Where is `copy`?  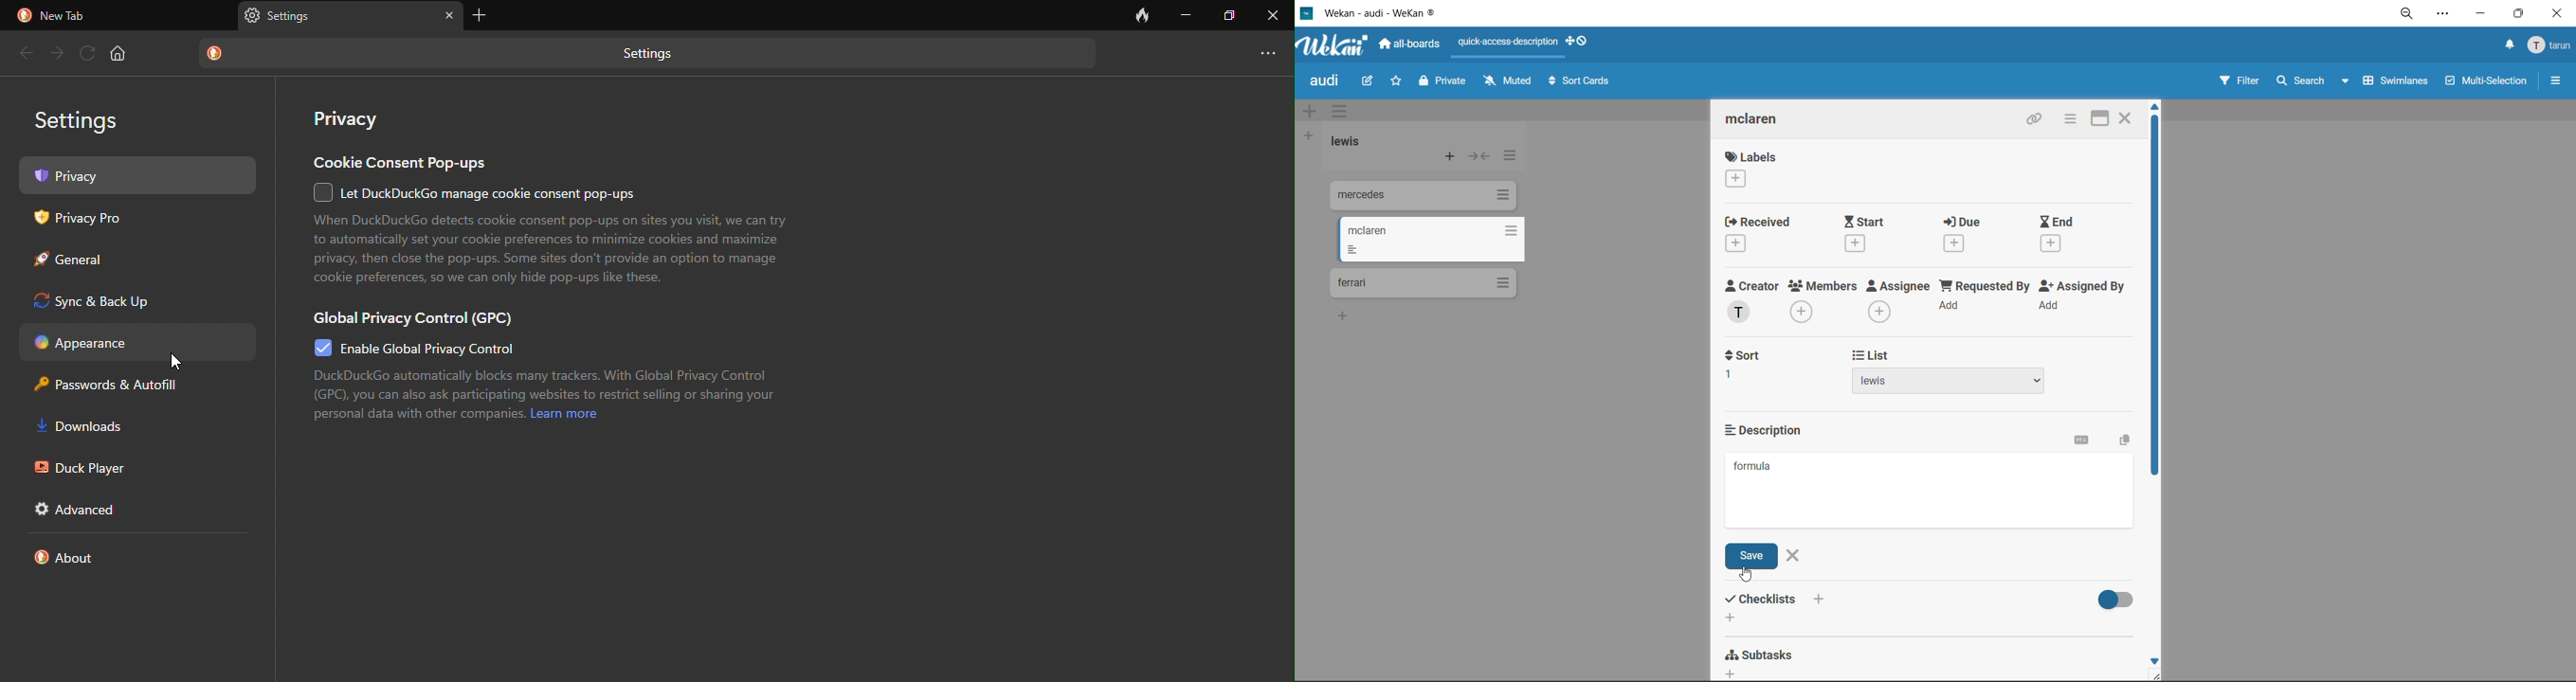
copy is located at coordinates (2122, 441).